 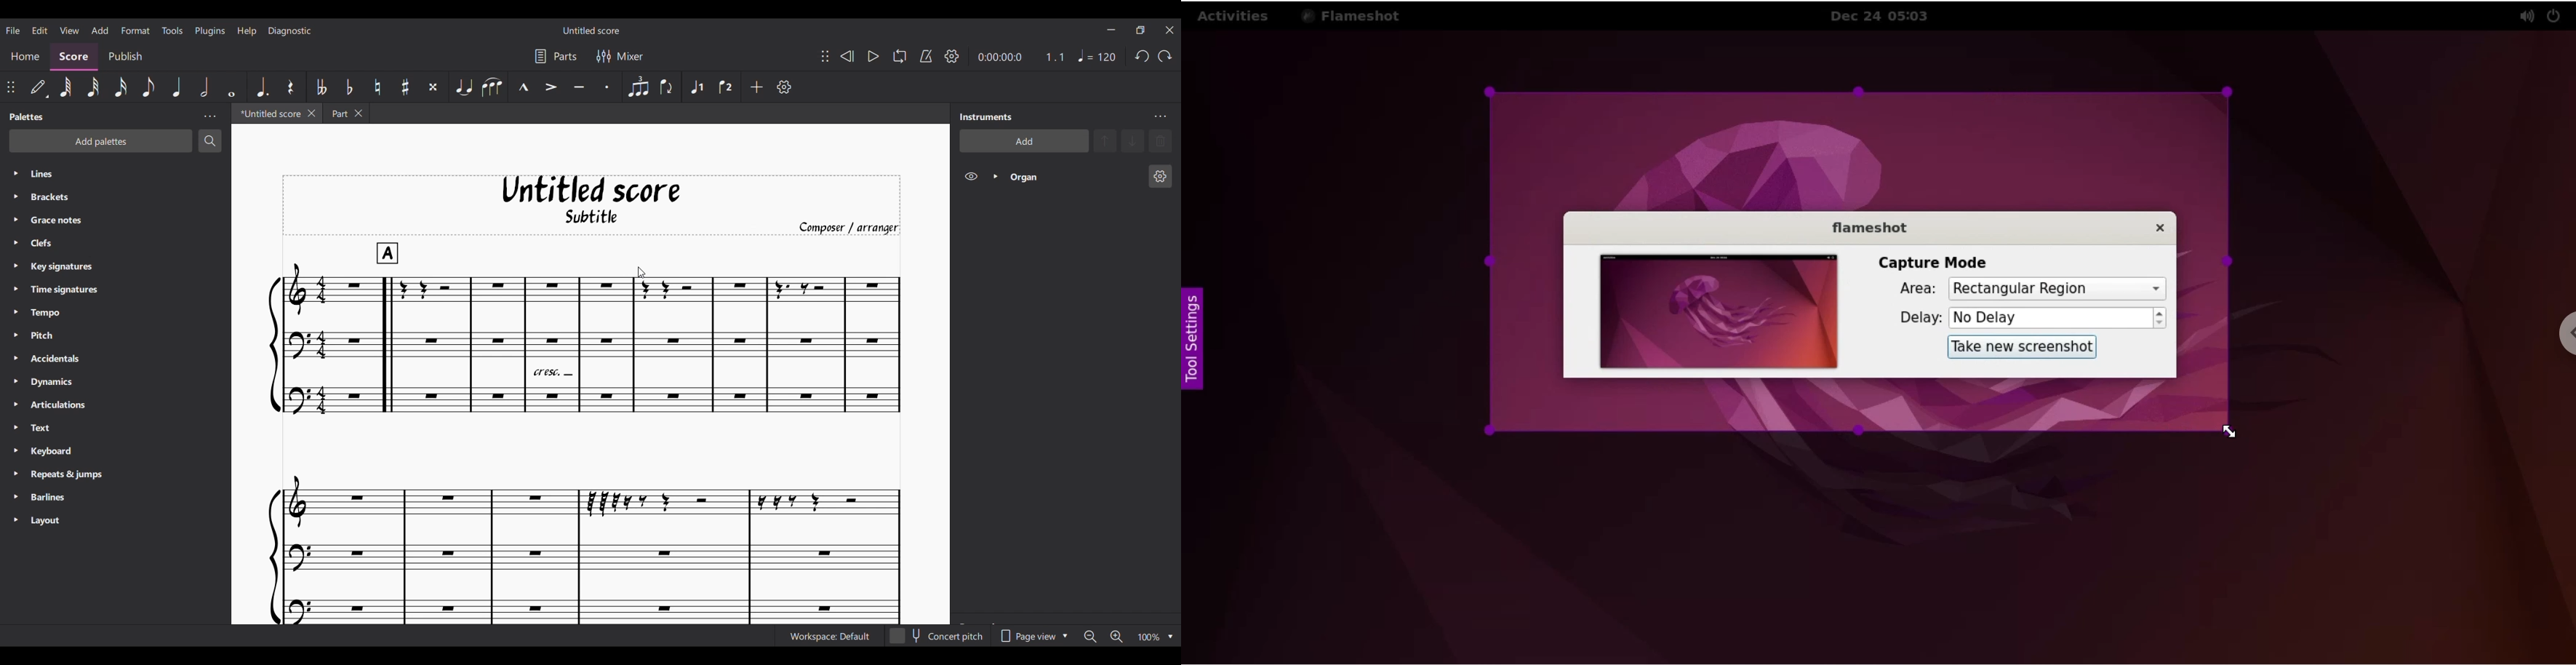 What do you see at coordinates (621, 57) in the screenshot?
I see `Mixer settings` at bounding box center [621, 57].